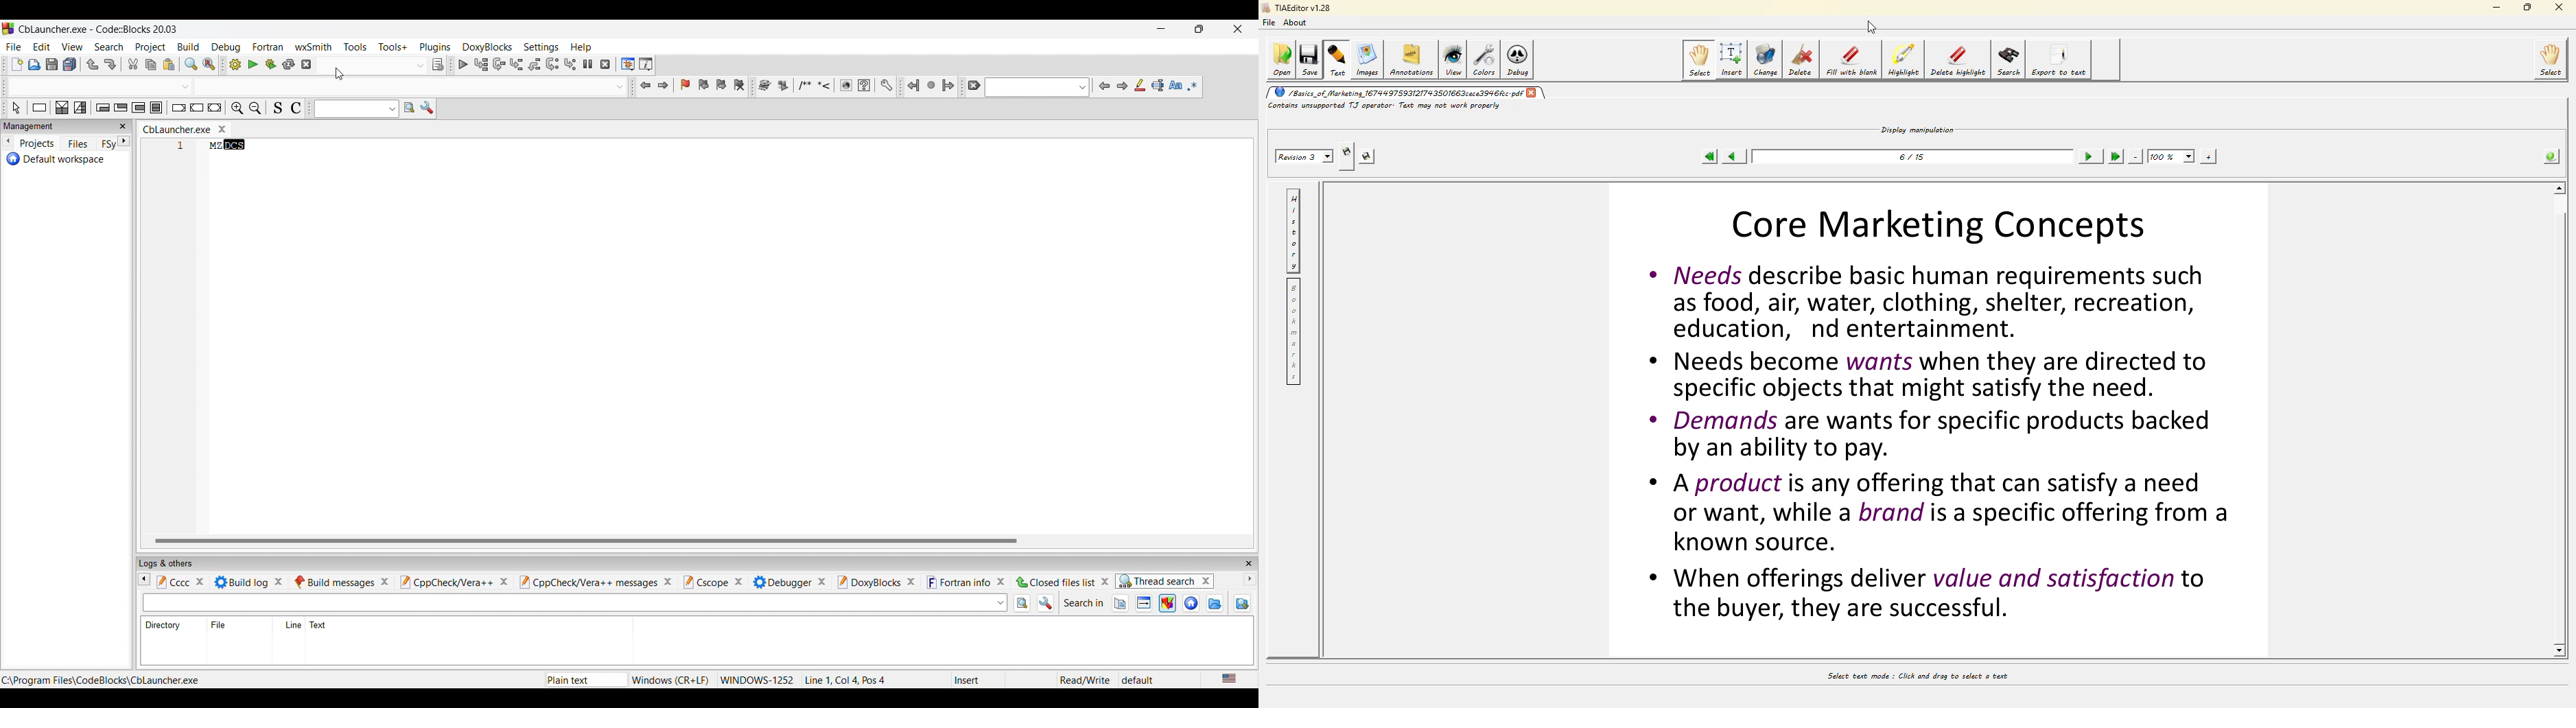  What do you see at coordinates (1206, 581) in the screenshot?
I see `Close thread search` at bounding box center [1206, 581].